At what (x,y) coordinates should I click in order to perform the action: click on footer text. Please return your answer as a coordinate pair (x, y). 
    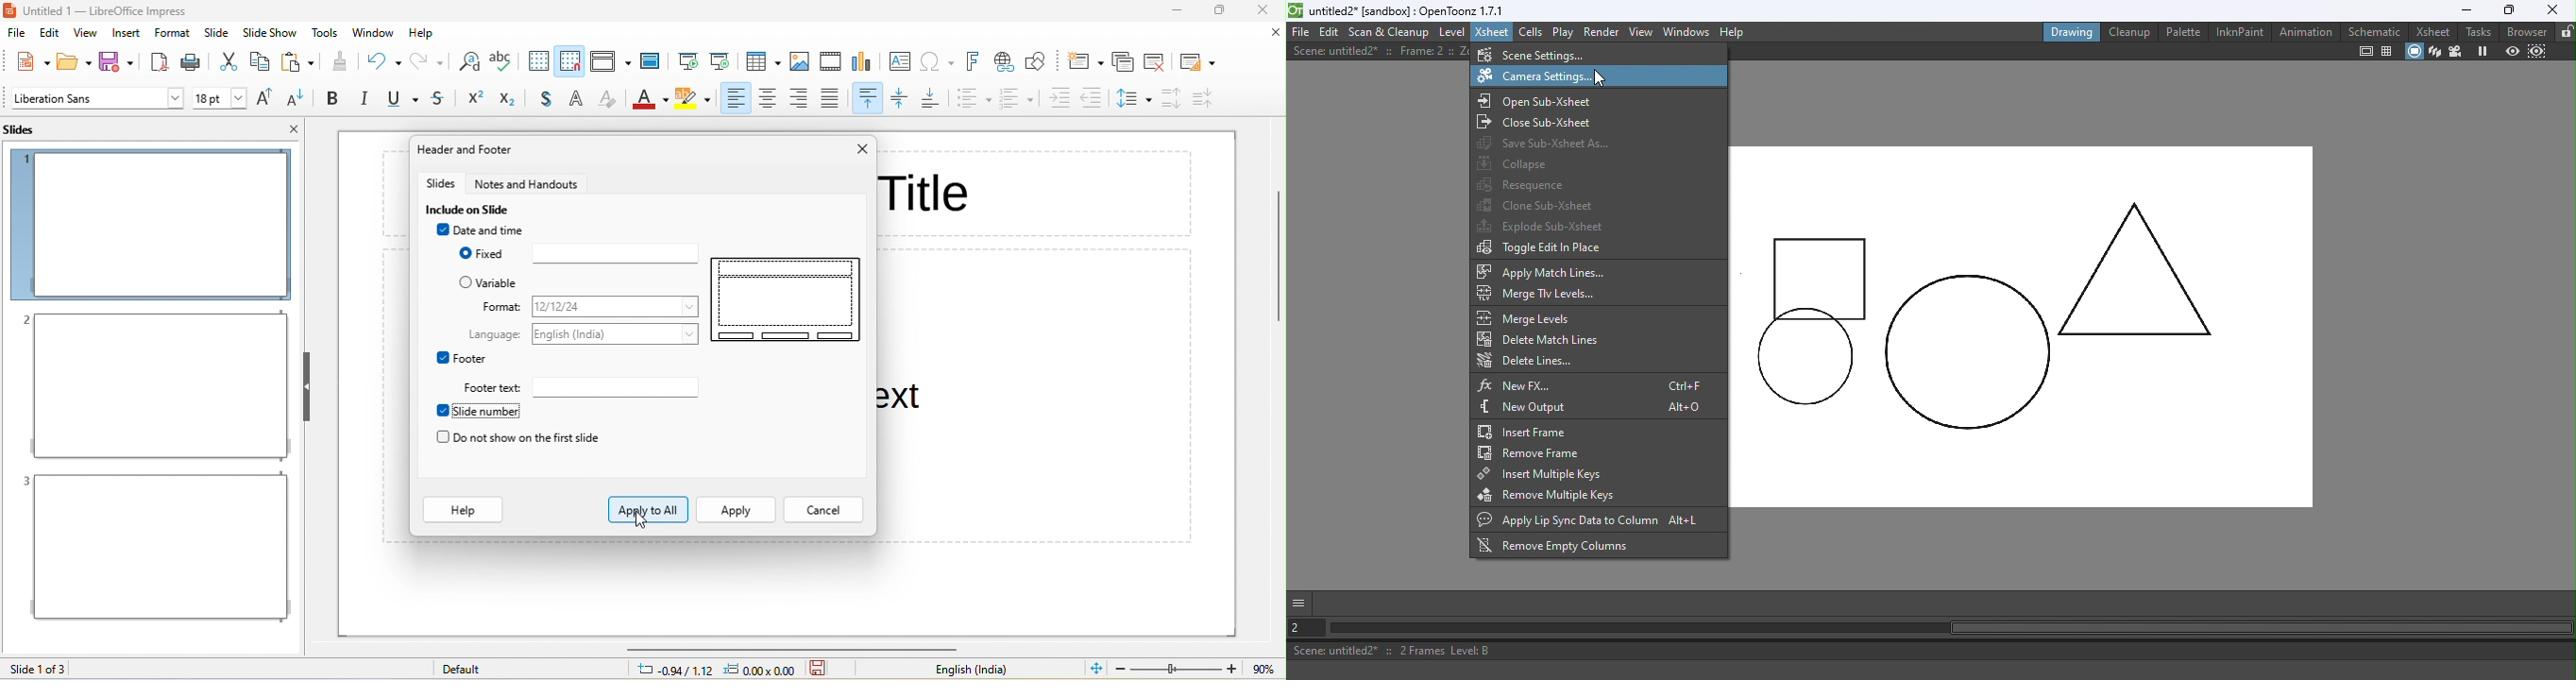
    Looking at the image, I should click on (615, 386).